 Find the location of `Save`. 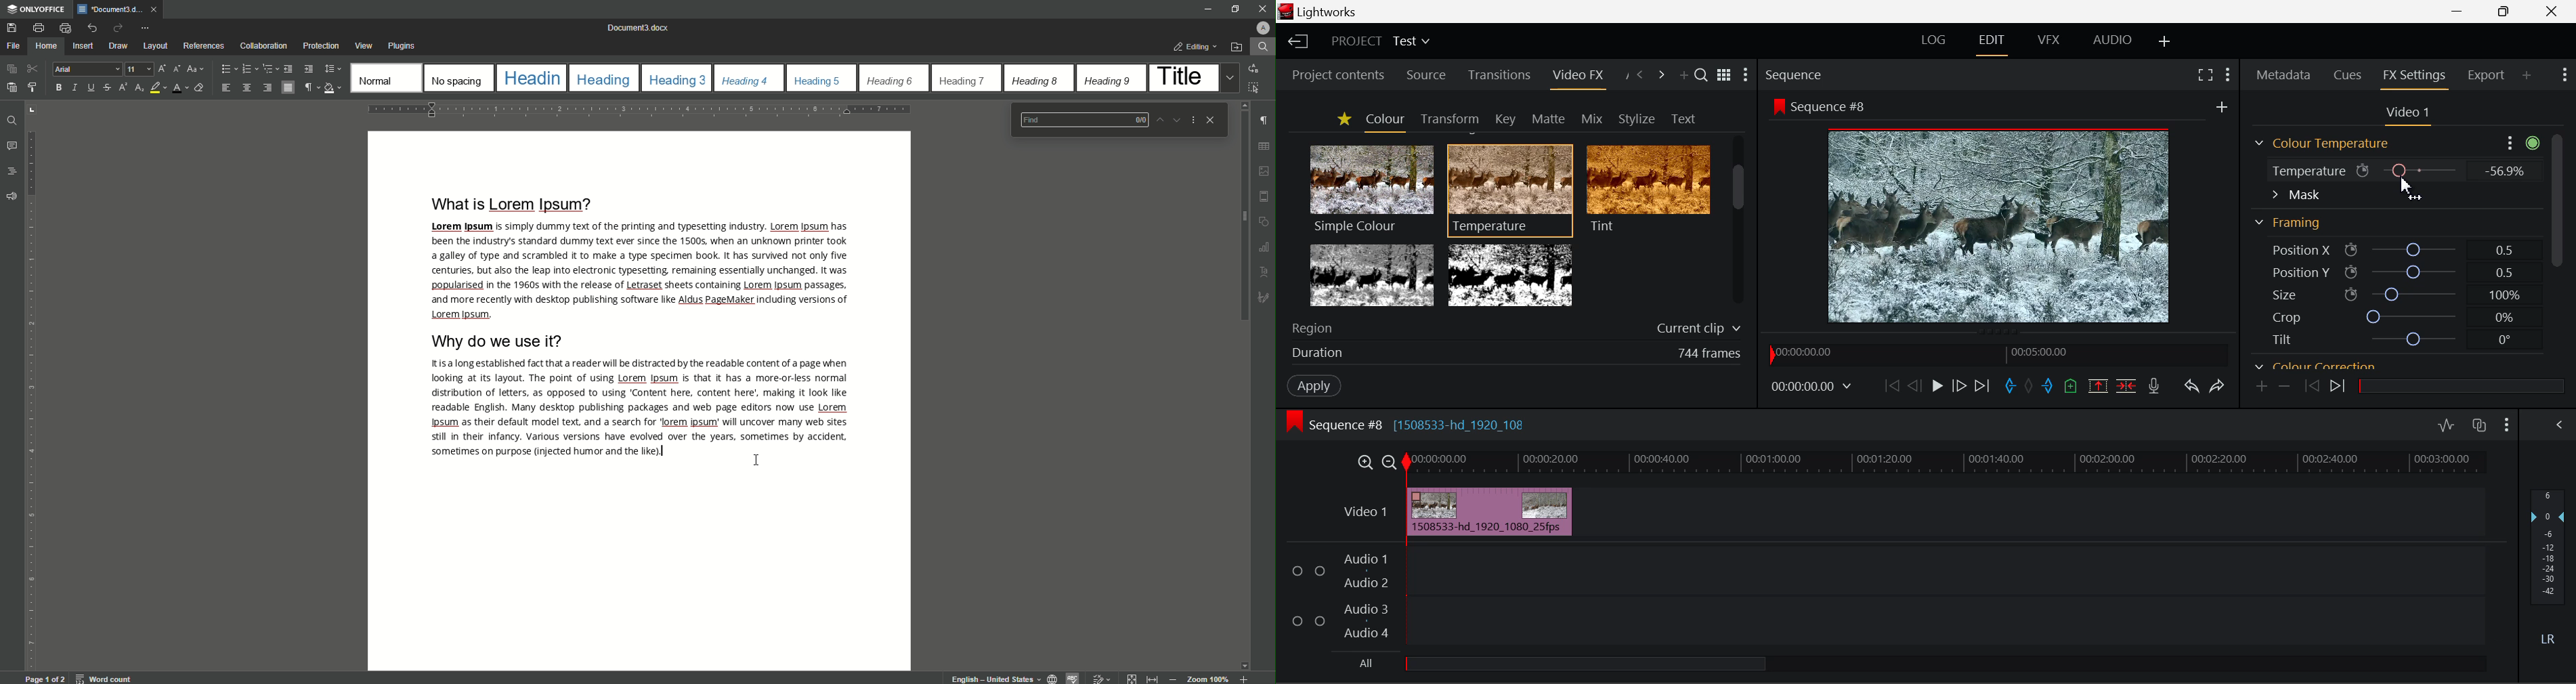

Save is located at coordinates (13, 27).